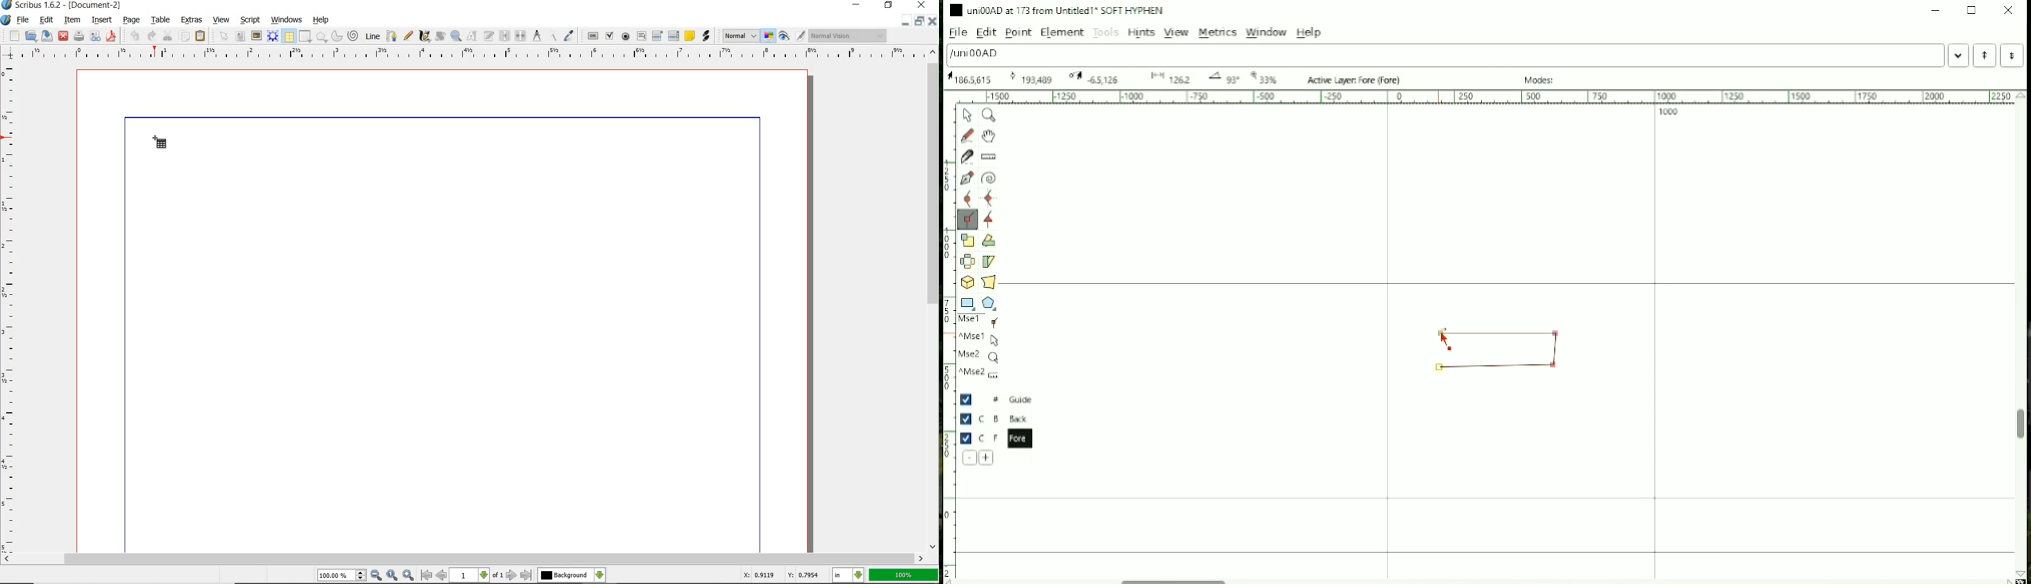 Image resolution: width=2044 pixels, height=588 pixels. I want to click on minimize, so click(906, 21).